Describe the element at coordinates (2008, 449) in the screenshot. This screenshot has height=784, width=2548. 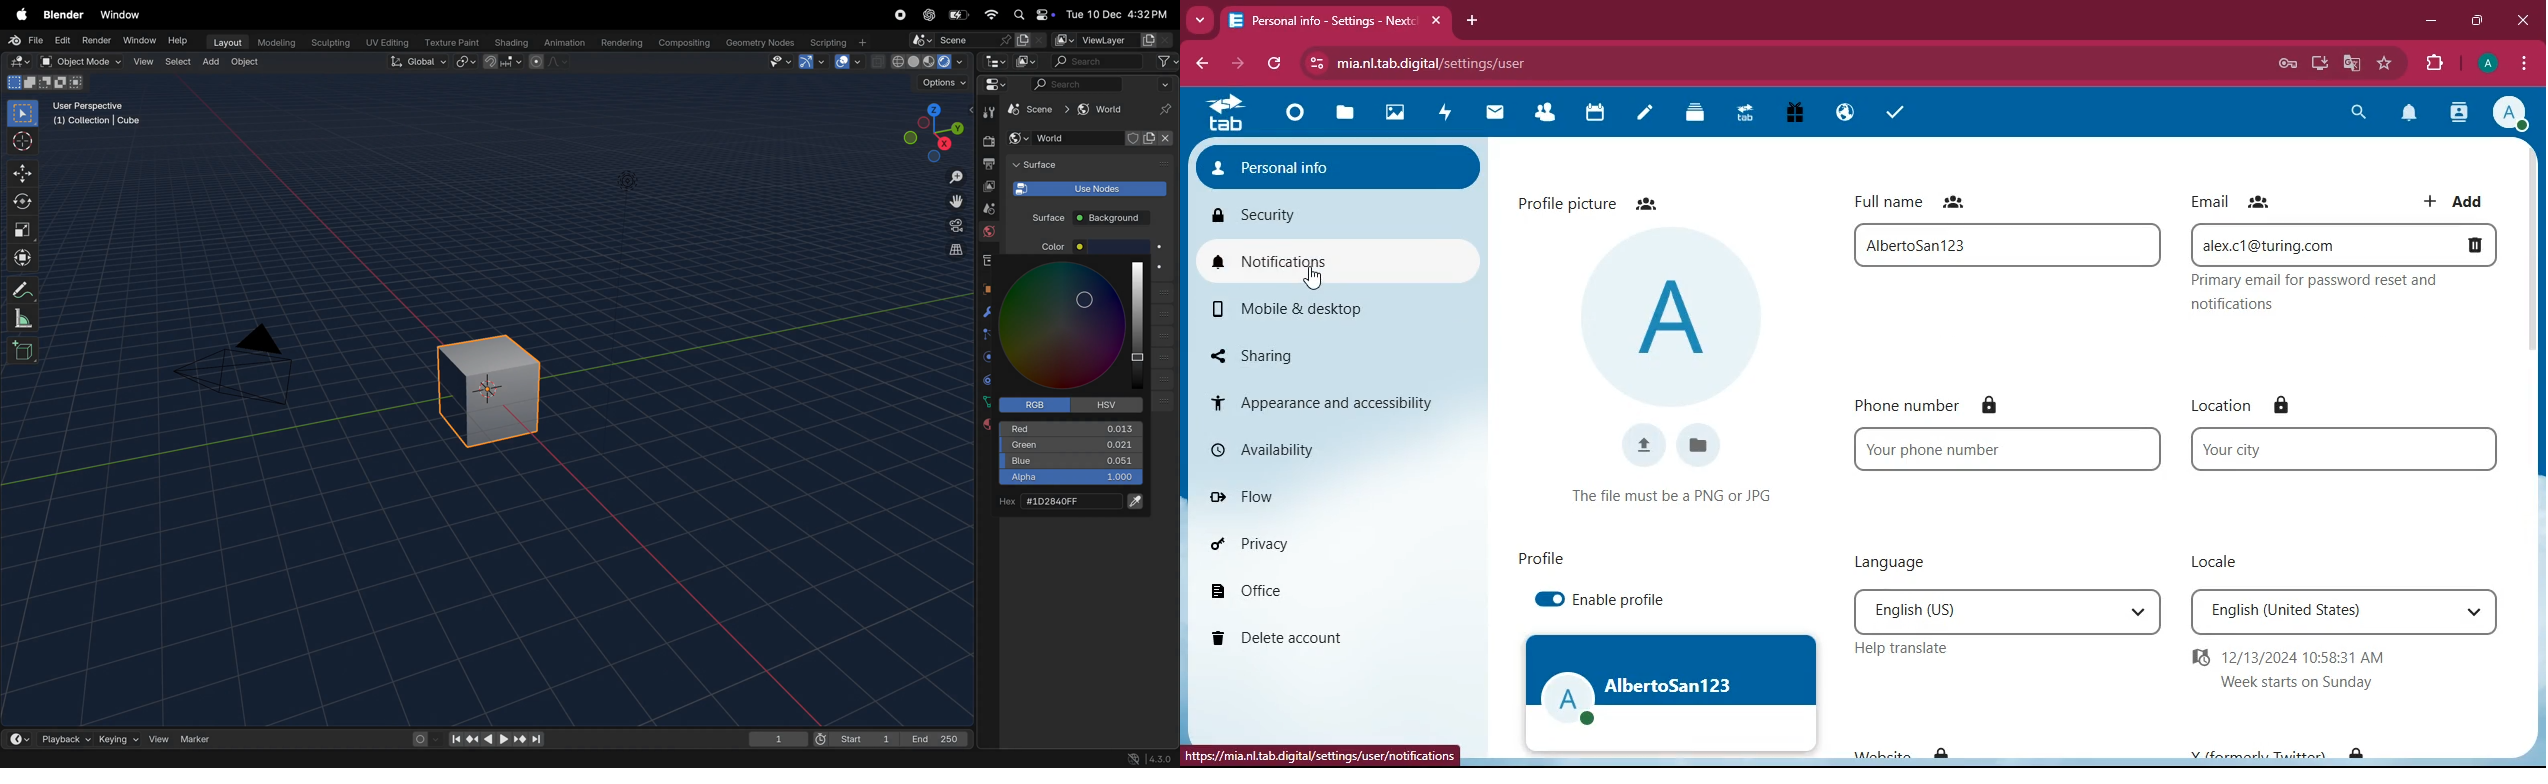
I see `Your phone number` at that location.